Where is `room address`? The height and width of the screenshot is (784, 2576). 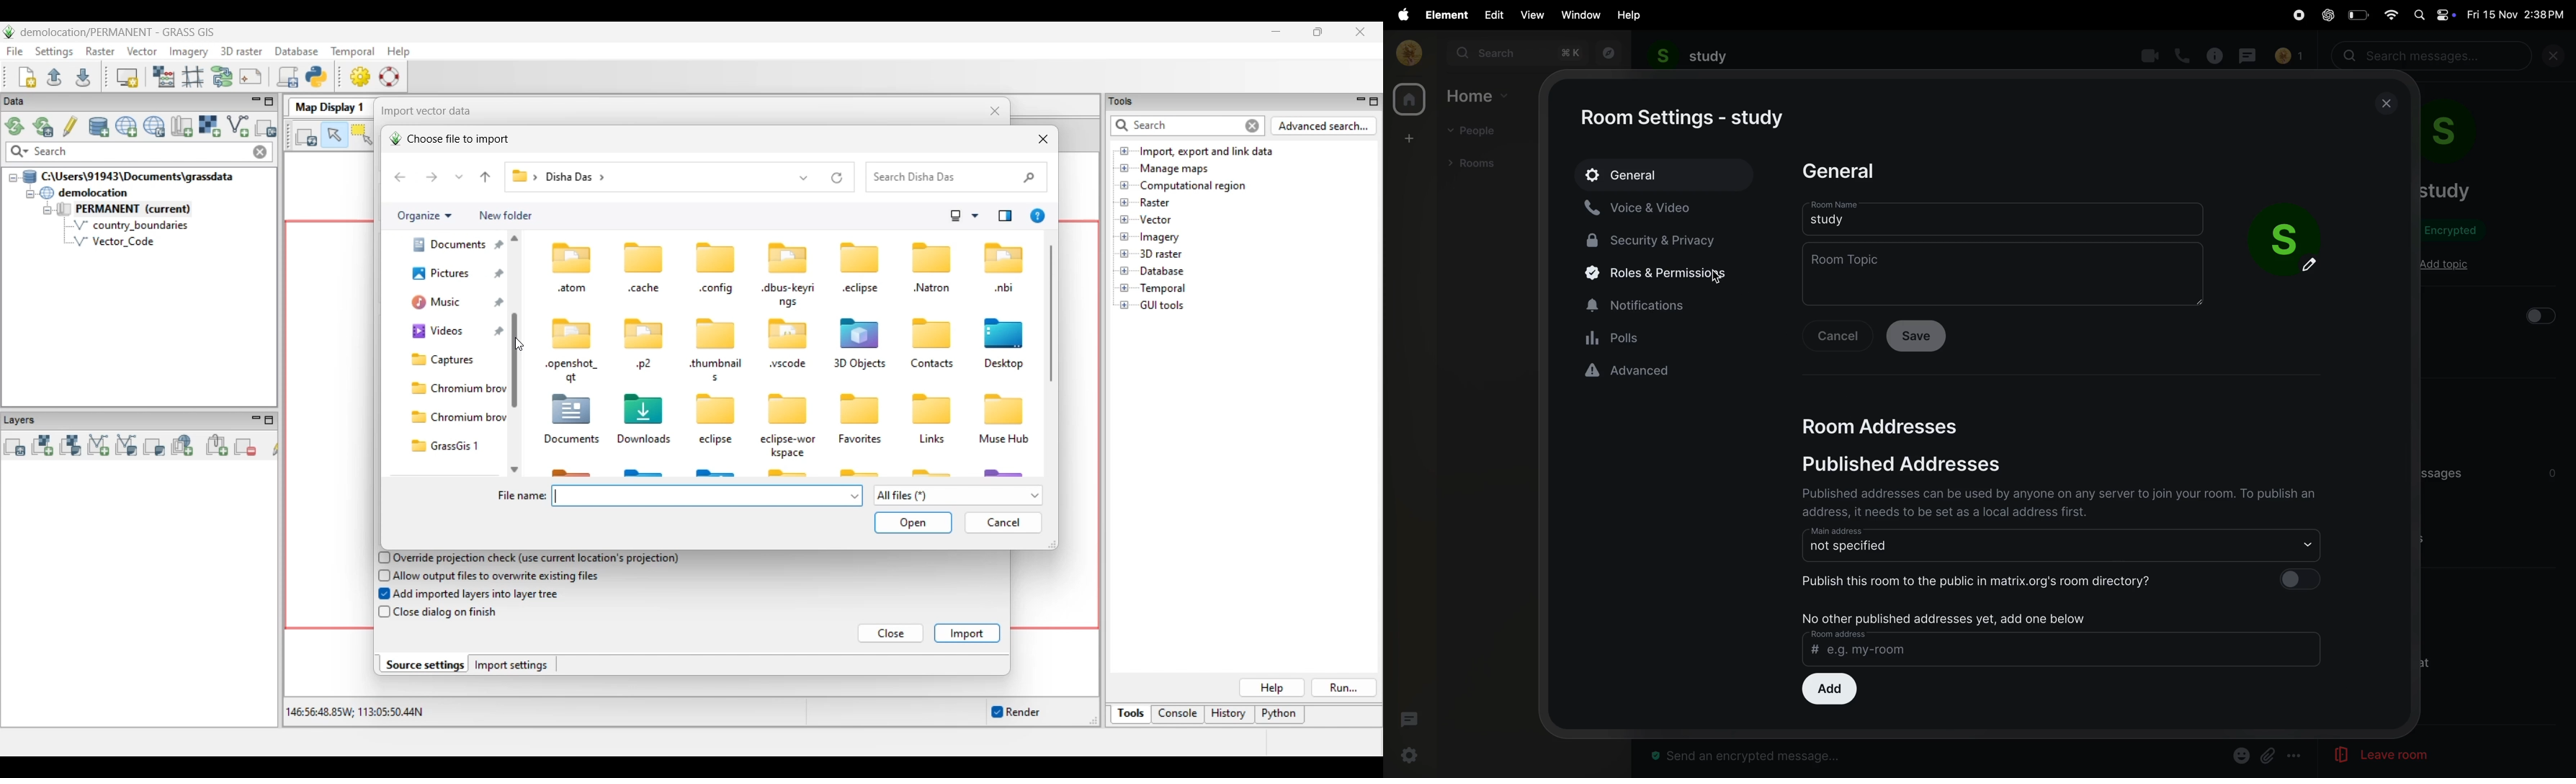 room address is located at coordinates (2063, 647).